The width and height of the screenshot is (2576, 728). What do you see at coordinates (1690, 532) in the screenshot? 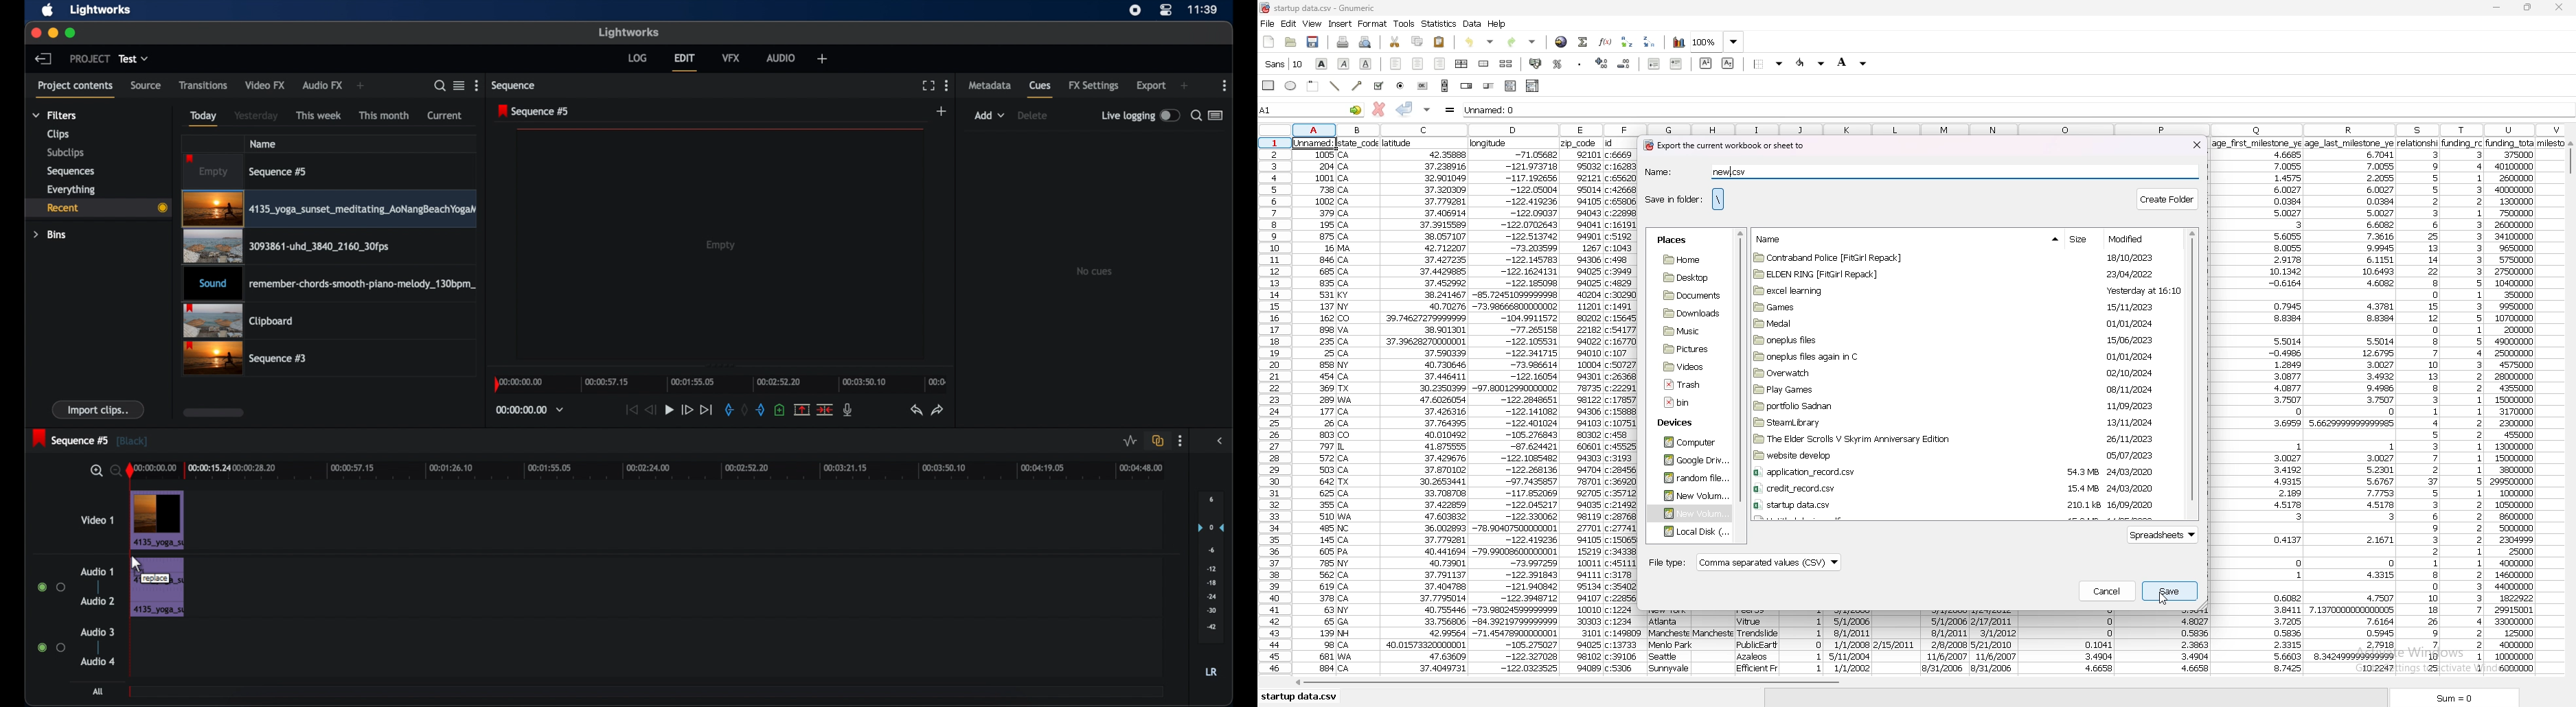
I see `folder` at bounding box center [1690, 532].